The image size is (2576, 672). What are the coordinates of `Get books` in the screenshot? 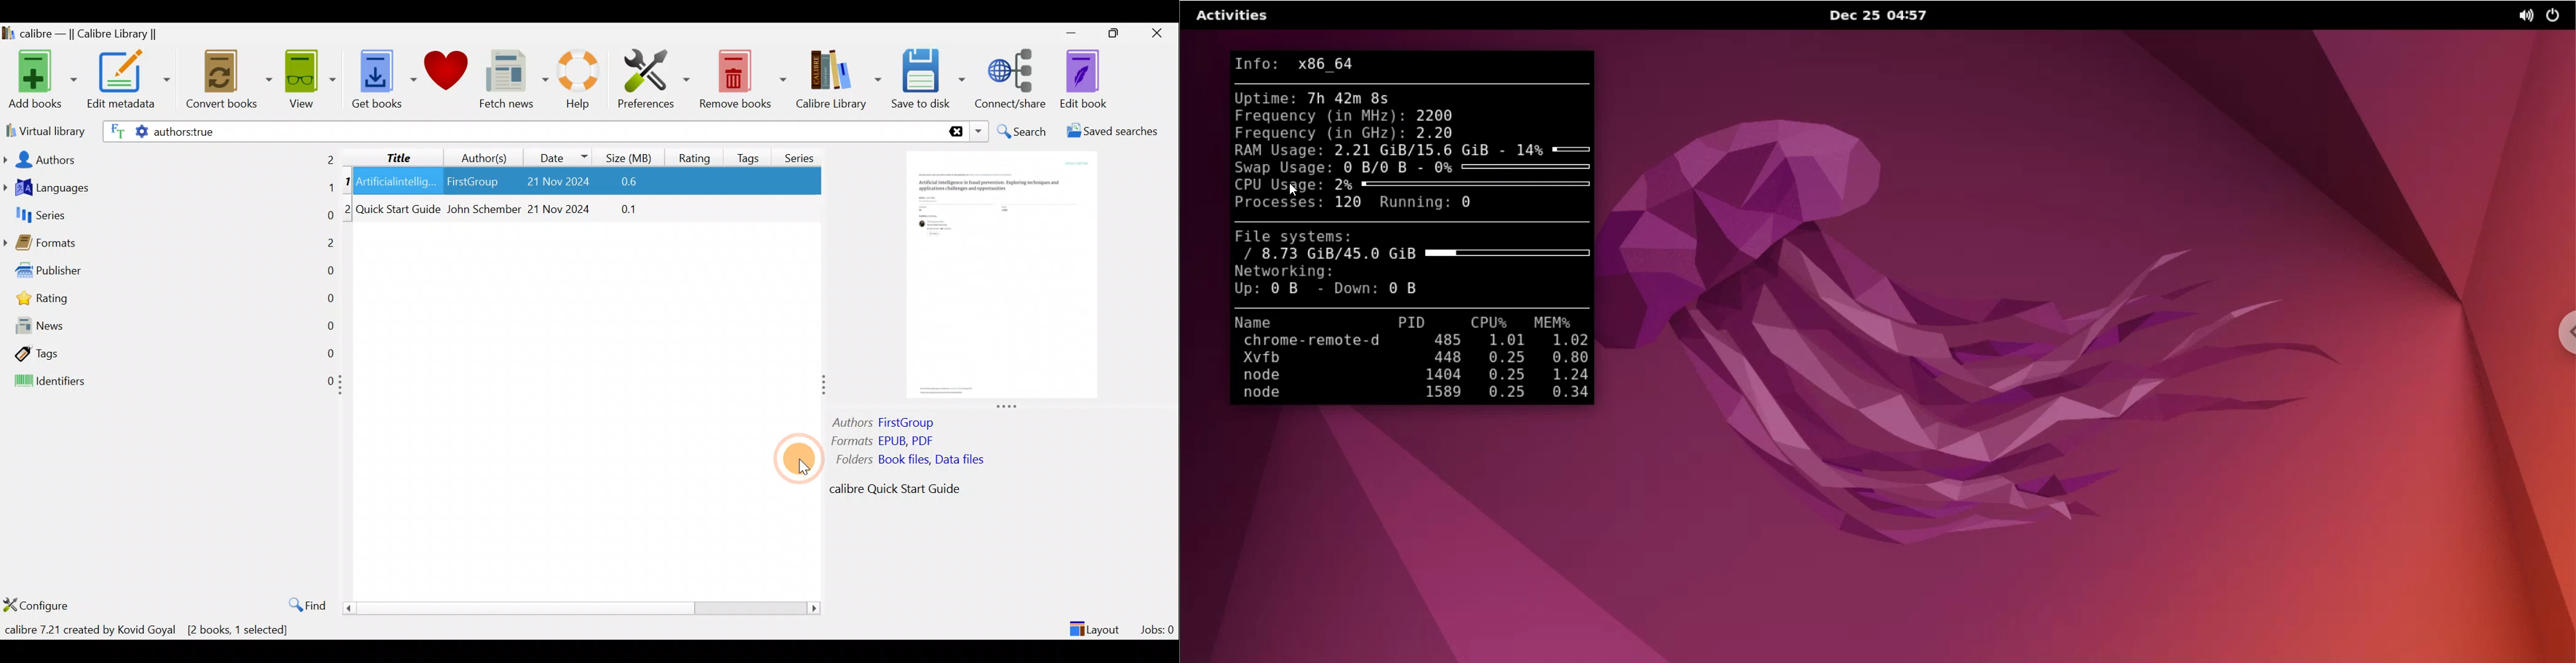 It's located at (383, 78).